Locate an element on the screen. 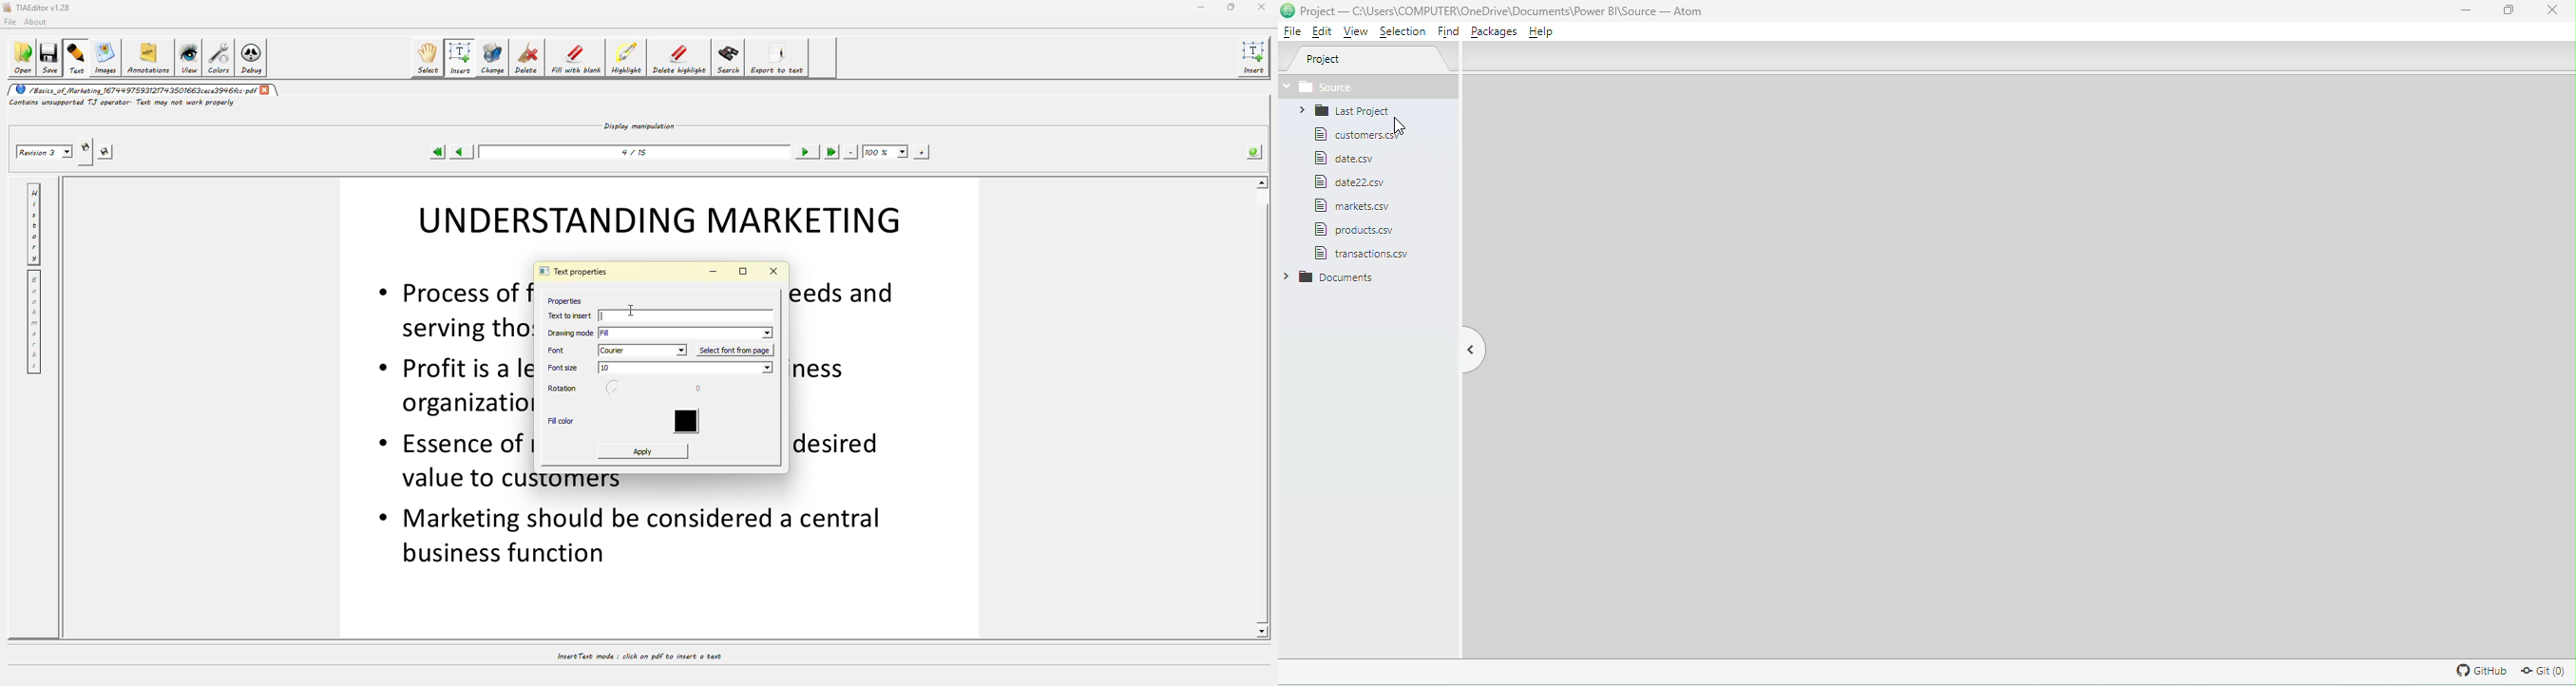  File is located at coordinates (1352, 206).